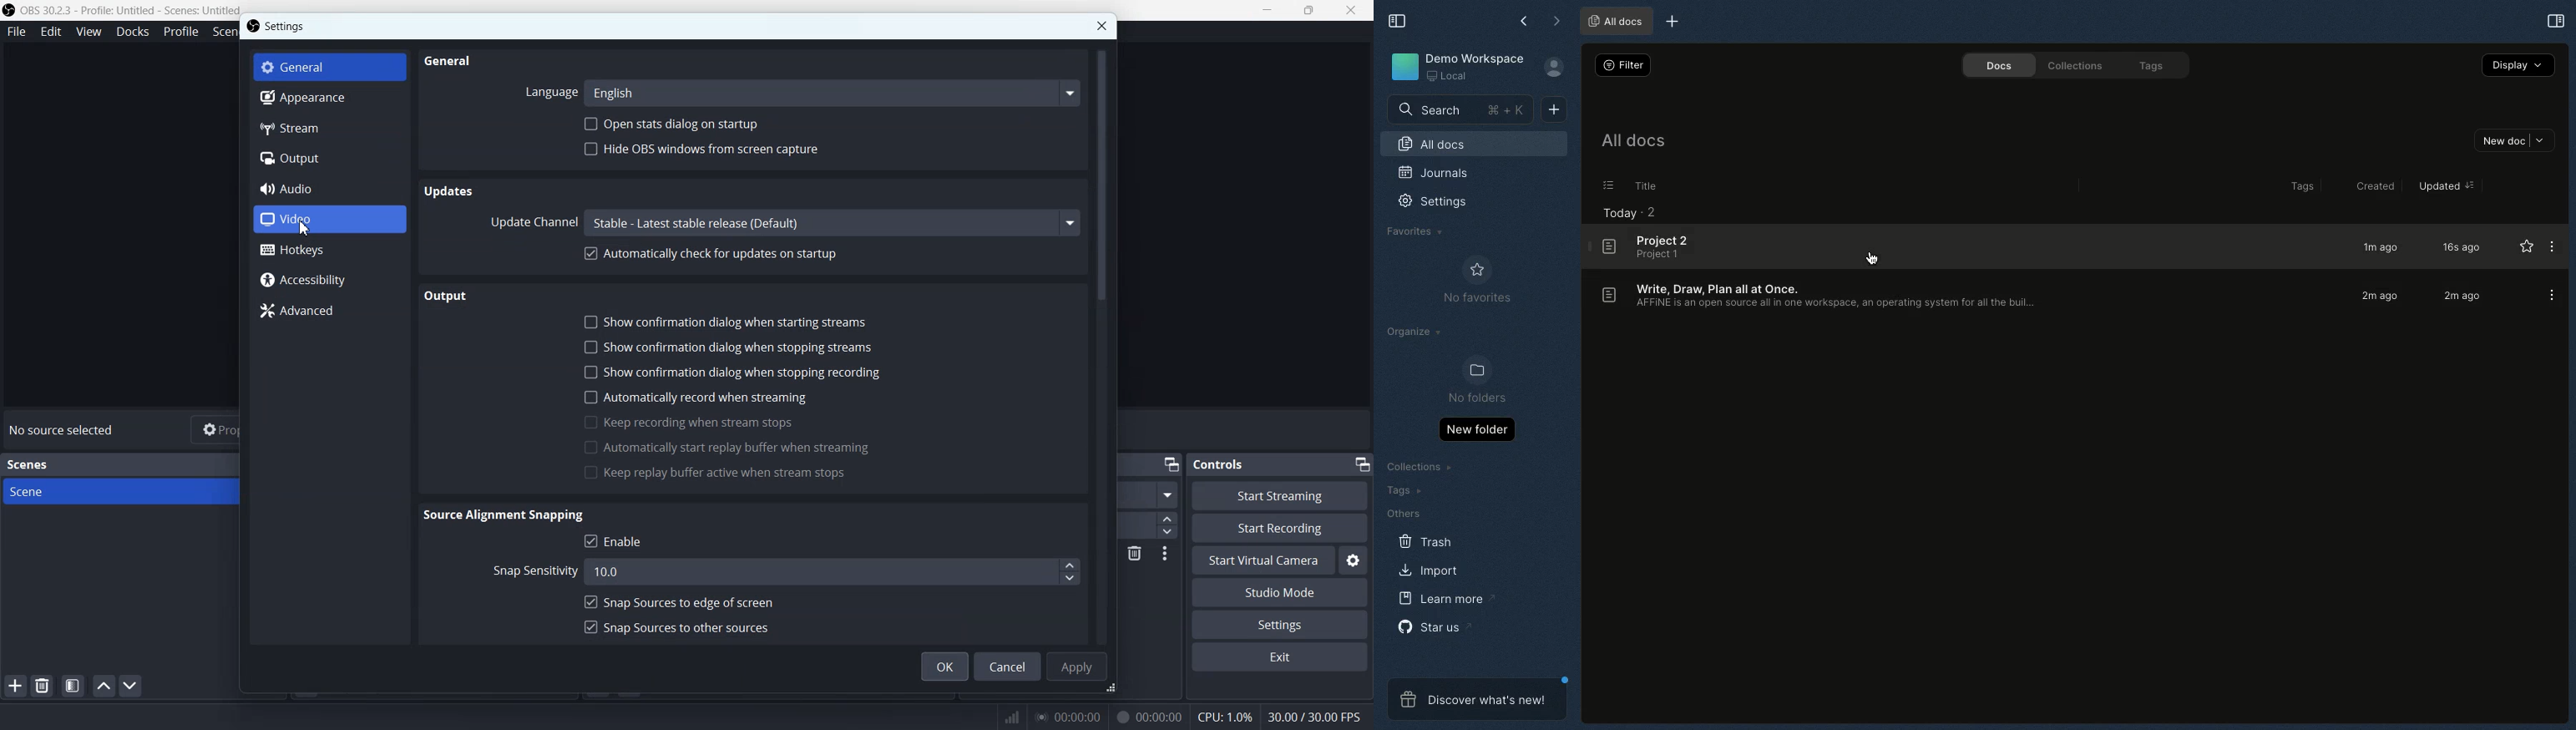 Image resolution: width=2576 pixels, height=756 pixels. Describe the element at coordinates (179, 33) in the screenshot. I see `Profile` at that location.